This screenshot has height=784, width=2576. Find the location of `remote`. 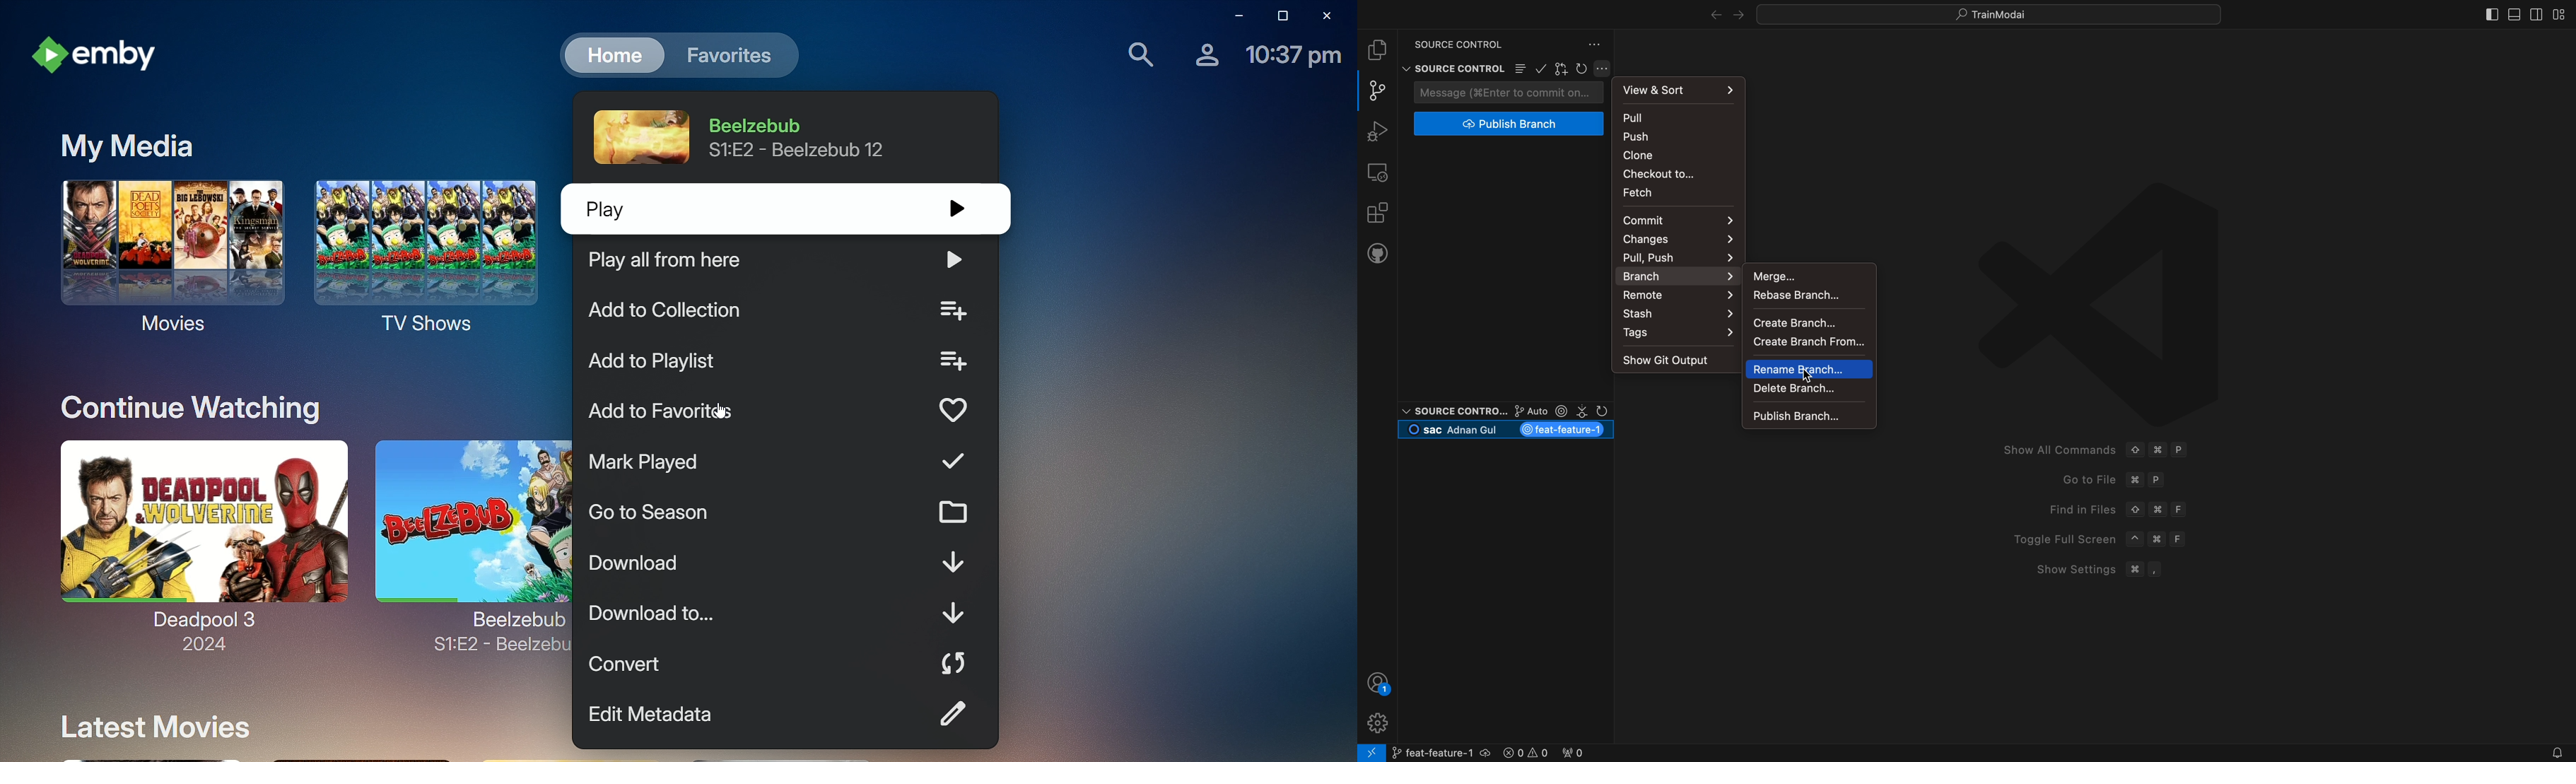

remote is located at coordinates (1676, 295).